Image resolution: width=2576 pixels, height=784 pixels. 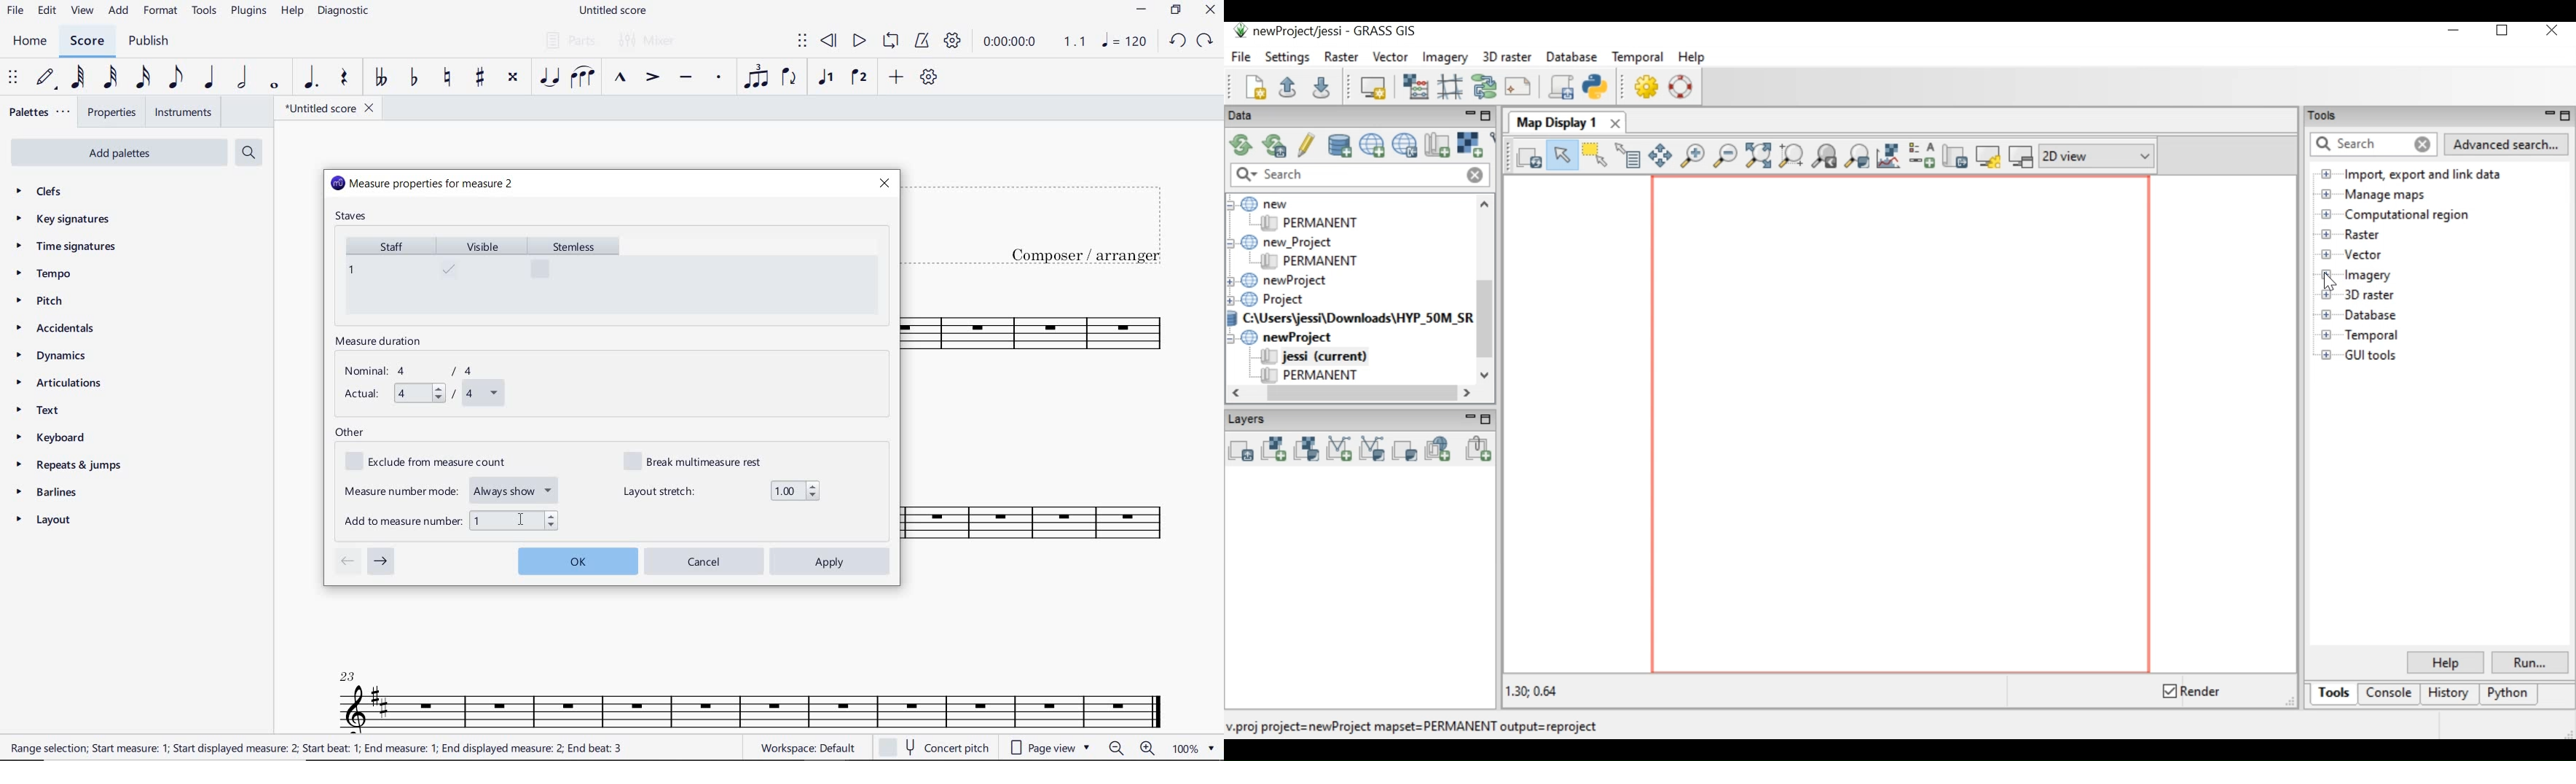 I want to click on VIEW, so click(x=82, y=12).